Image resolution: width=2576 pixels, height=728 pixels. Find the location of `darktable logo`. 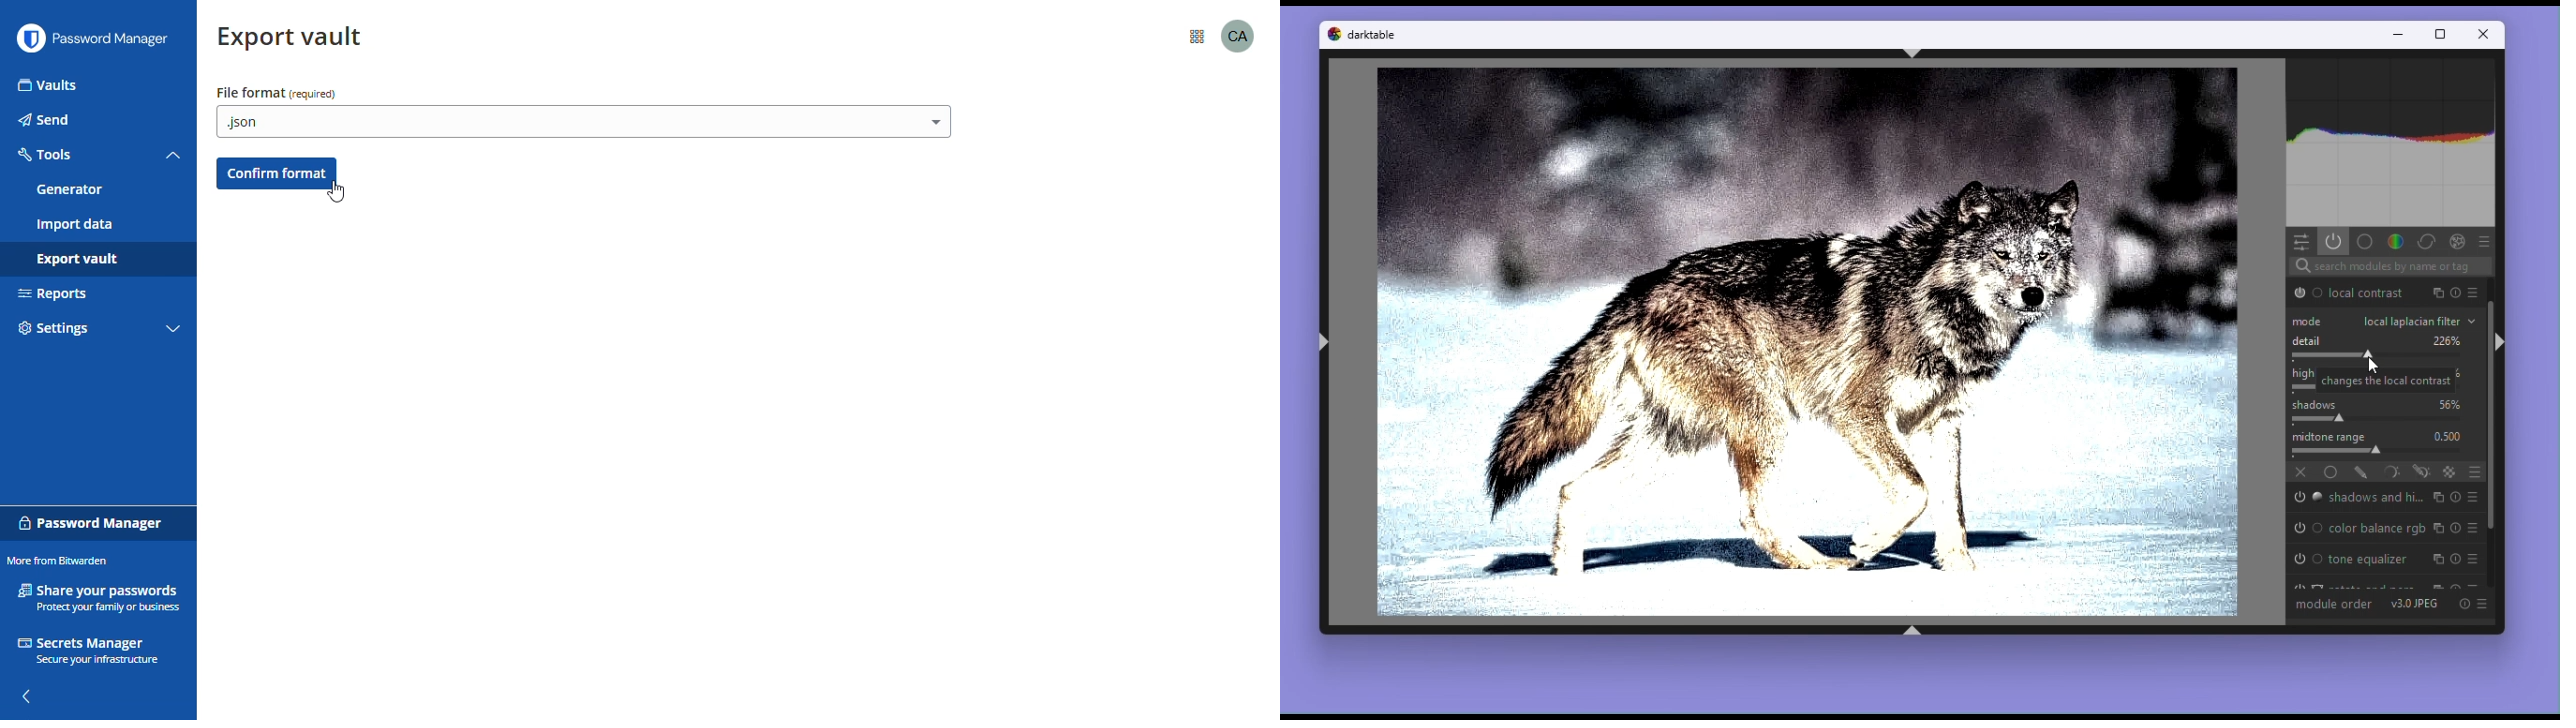

darktable logo is located at coordinates (1335, 35).